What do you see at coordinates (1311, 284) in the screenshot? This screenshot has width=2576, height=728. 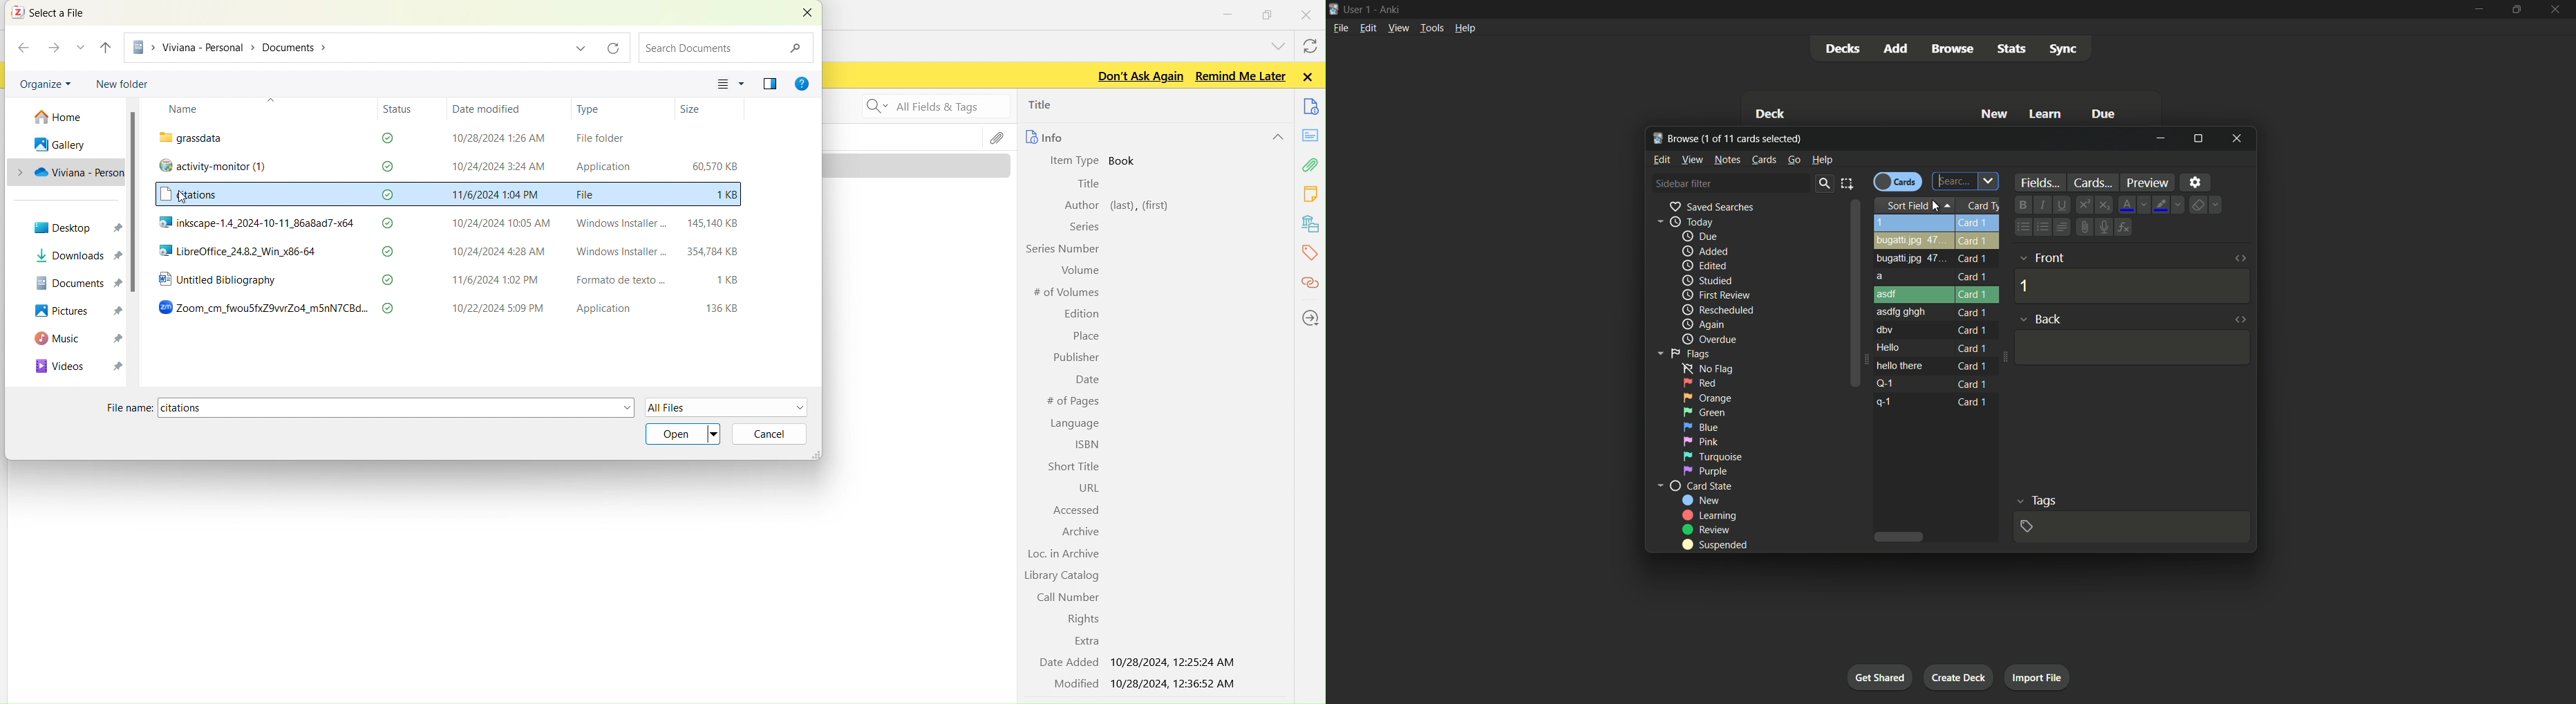 I see `citations` at bounding box center [1311, 284].